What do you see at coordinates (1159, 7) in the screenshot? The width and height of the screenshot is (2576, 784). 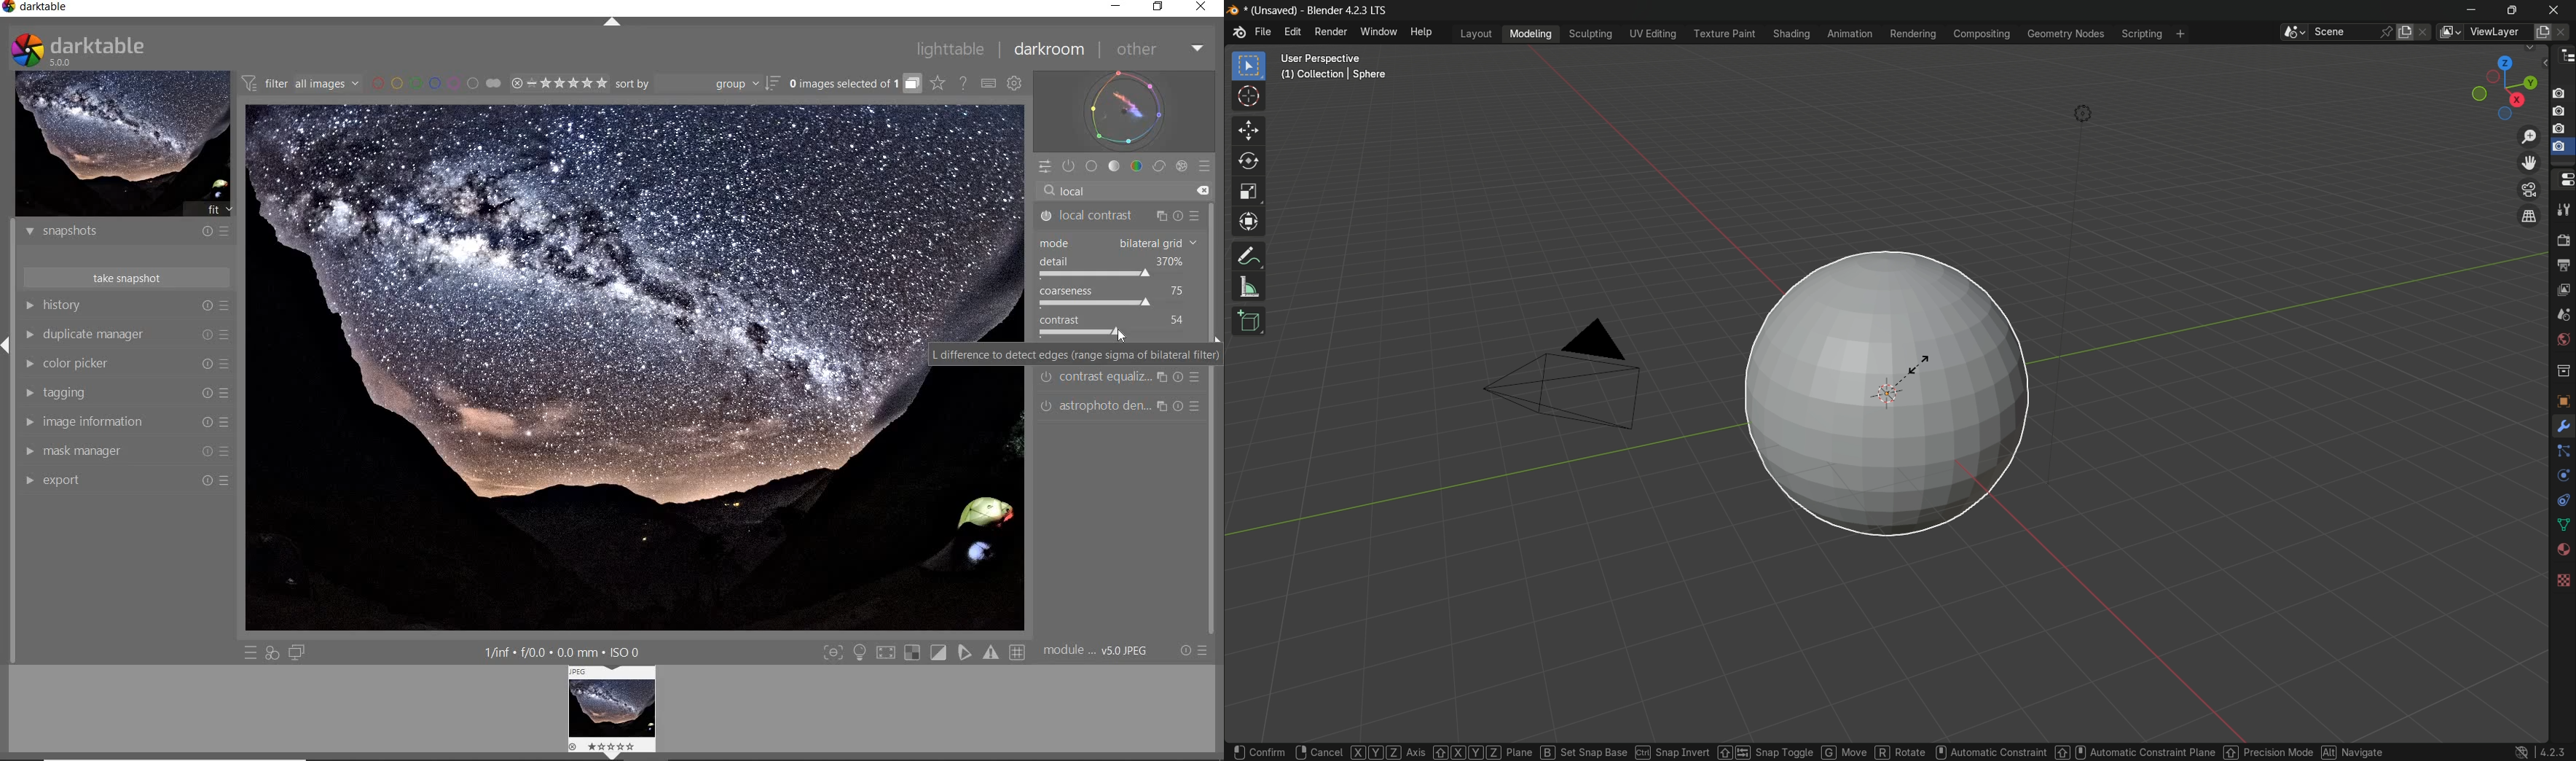 I see `RESTORE` at bounding box center [1159, 7].